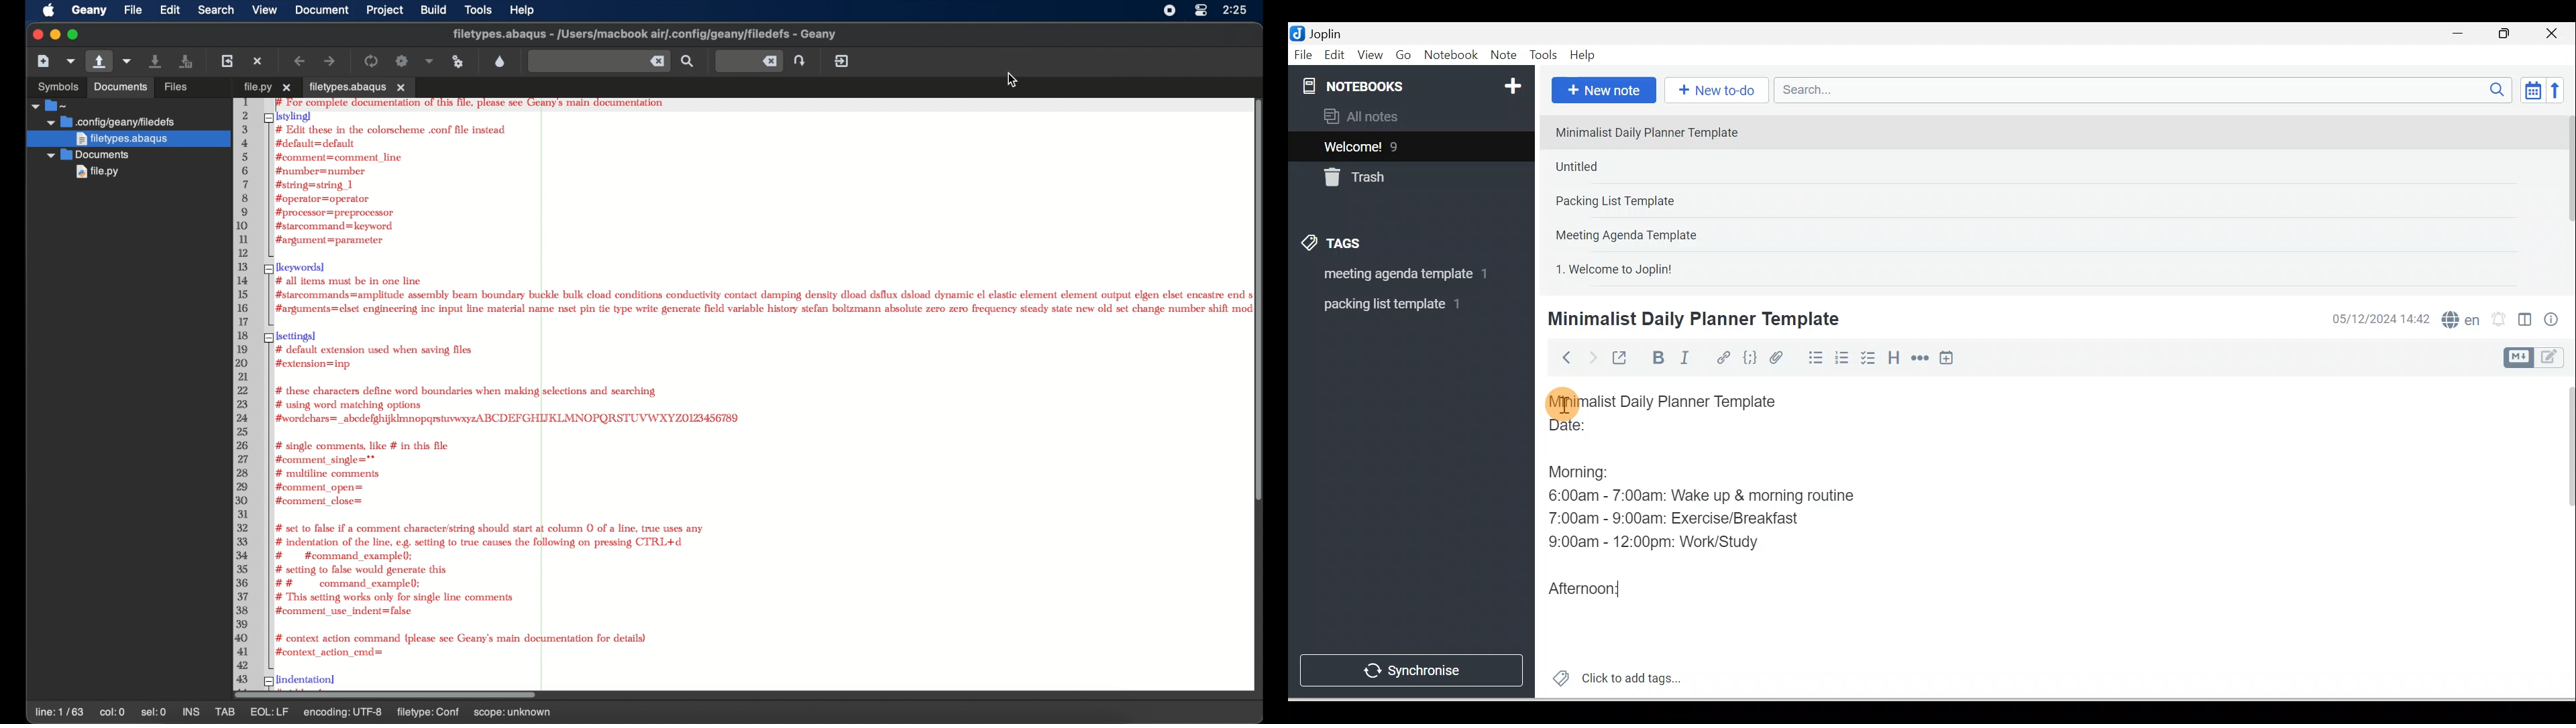 The image size is (2576, 728). What do you see at coordinates (1656, 358) in the screenshot?
I see `Bold` at bounding box center [1656, 358].